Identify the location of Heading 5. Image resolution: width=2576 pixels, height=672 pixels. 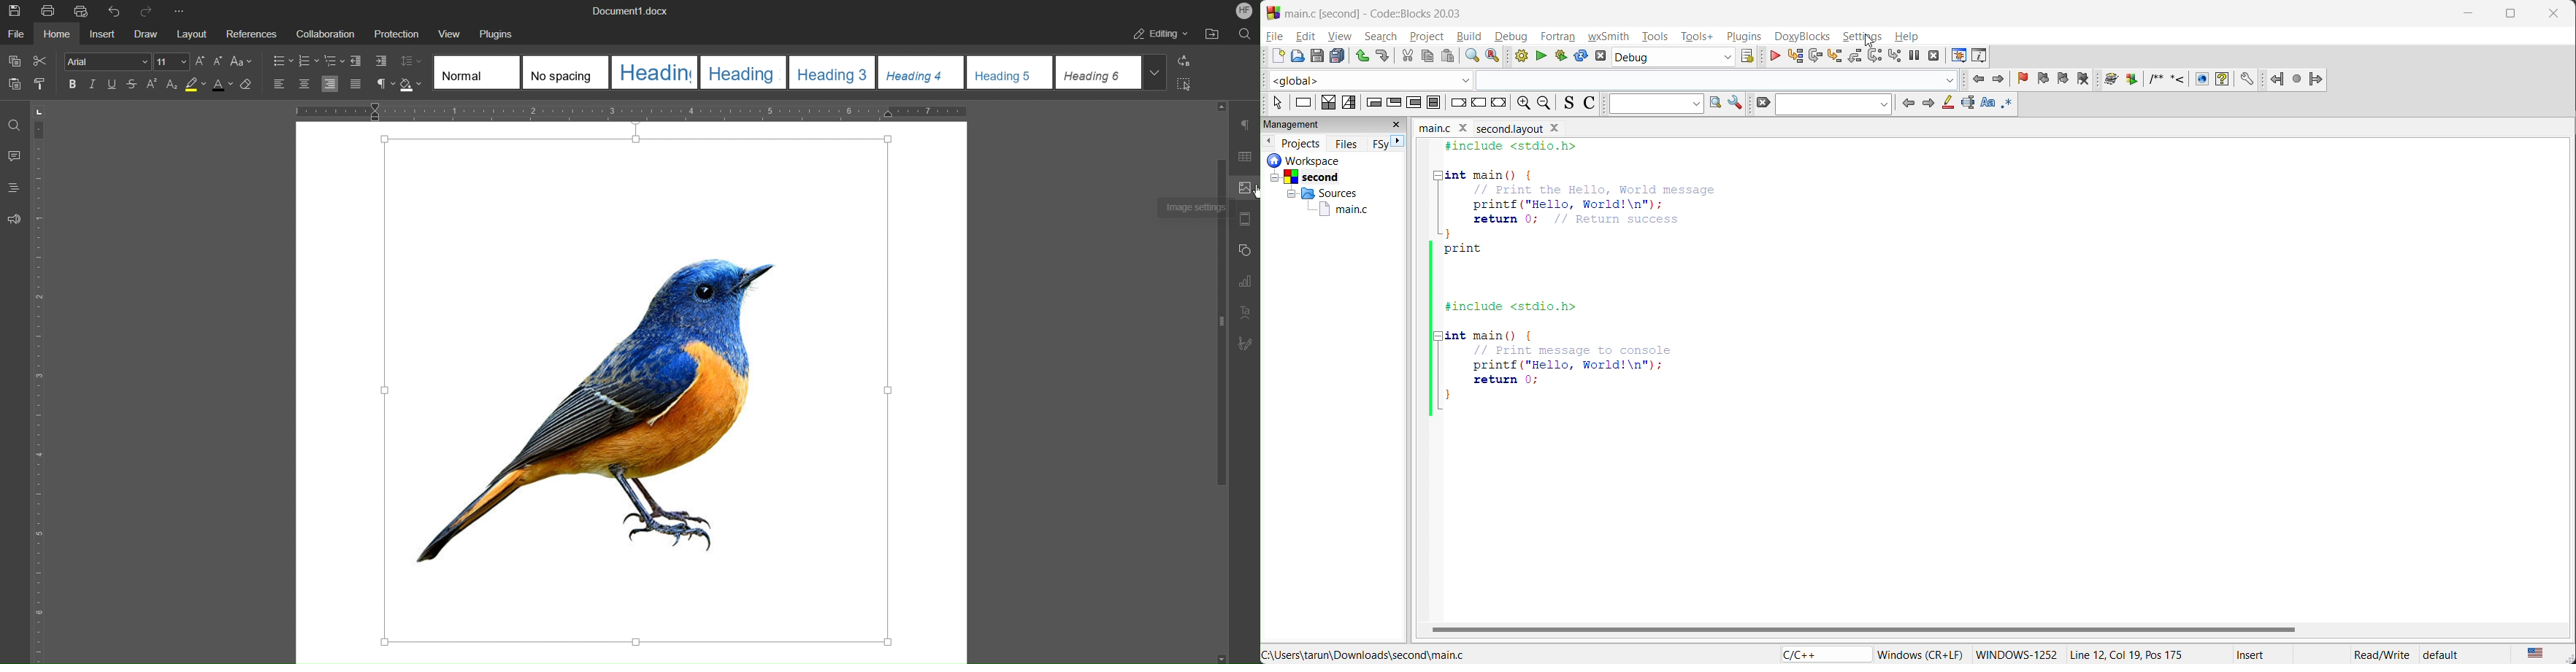
(1010, 71).